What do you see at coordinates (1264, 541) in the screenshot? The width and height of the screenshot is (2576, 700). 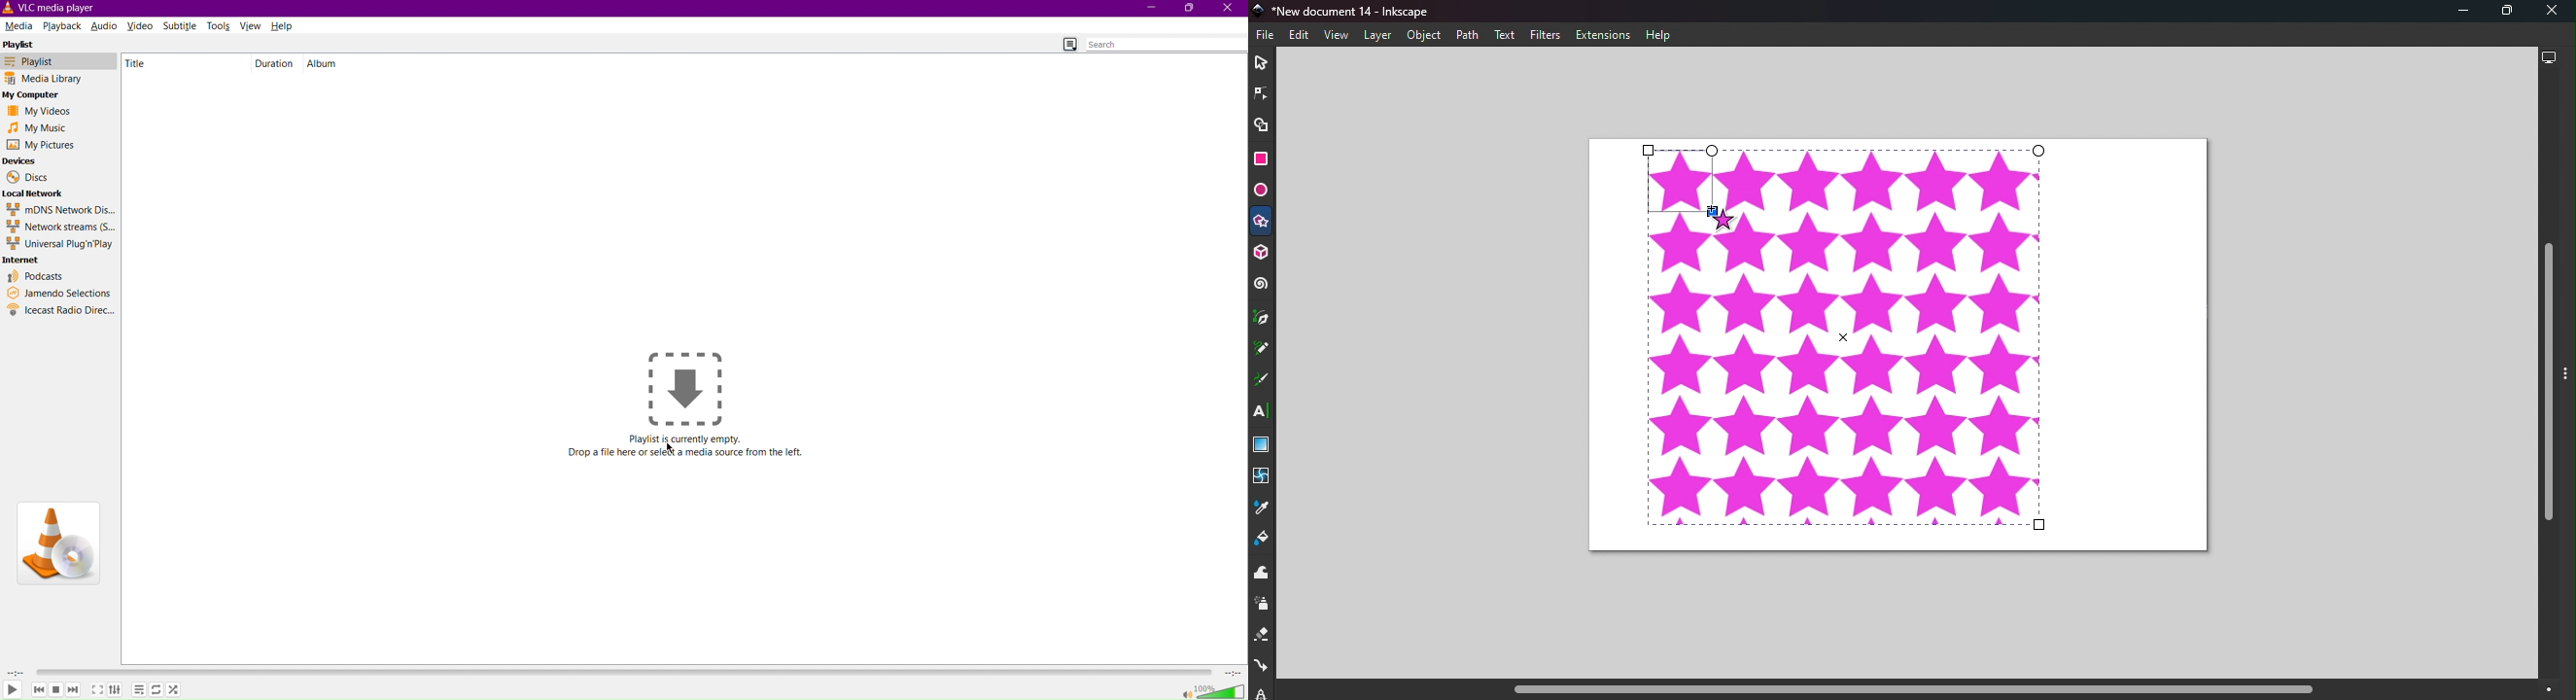 I see `Paint bucket tool` at bounding box center [1264, 541].